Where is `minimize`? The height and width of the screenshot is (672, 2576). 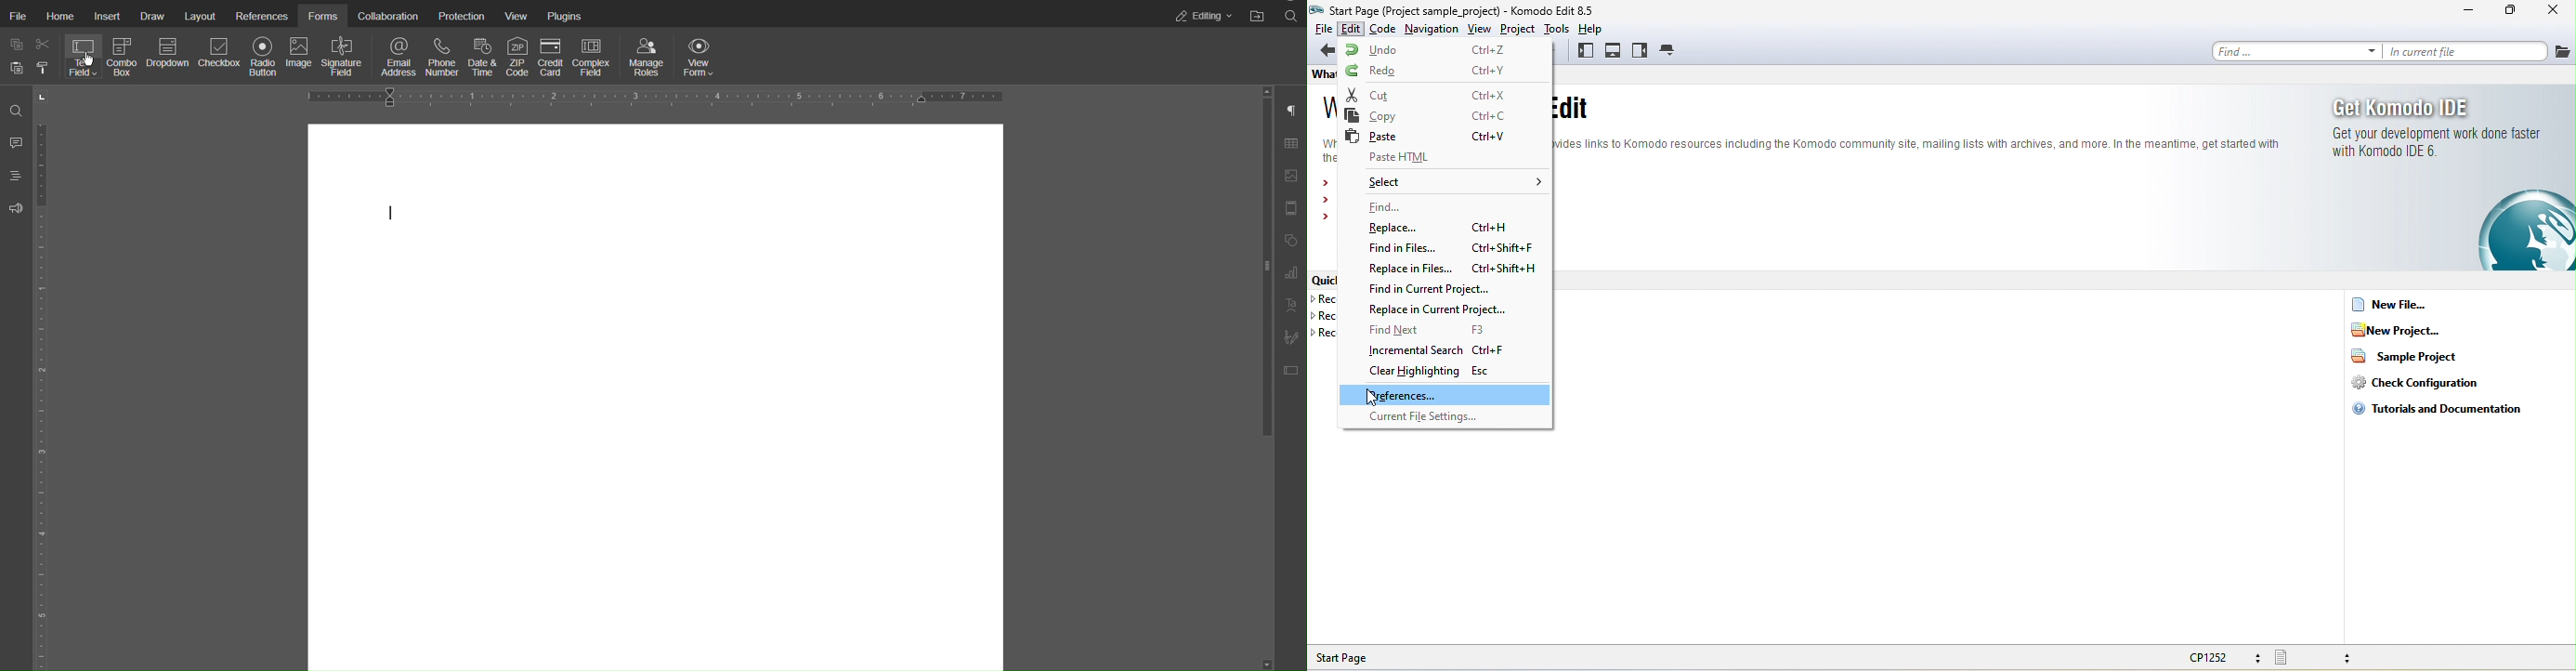 minimize is located at coordinates (2468, 11).